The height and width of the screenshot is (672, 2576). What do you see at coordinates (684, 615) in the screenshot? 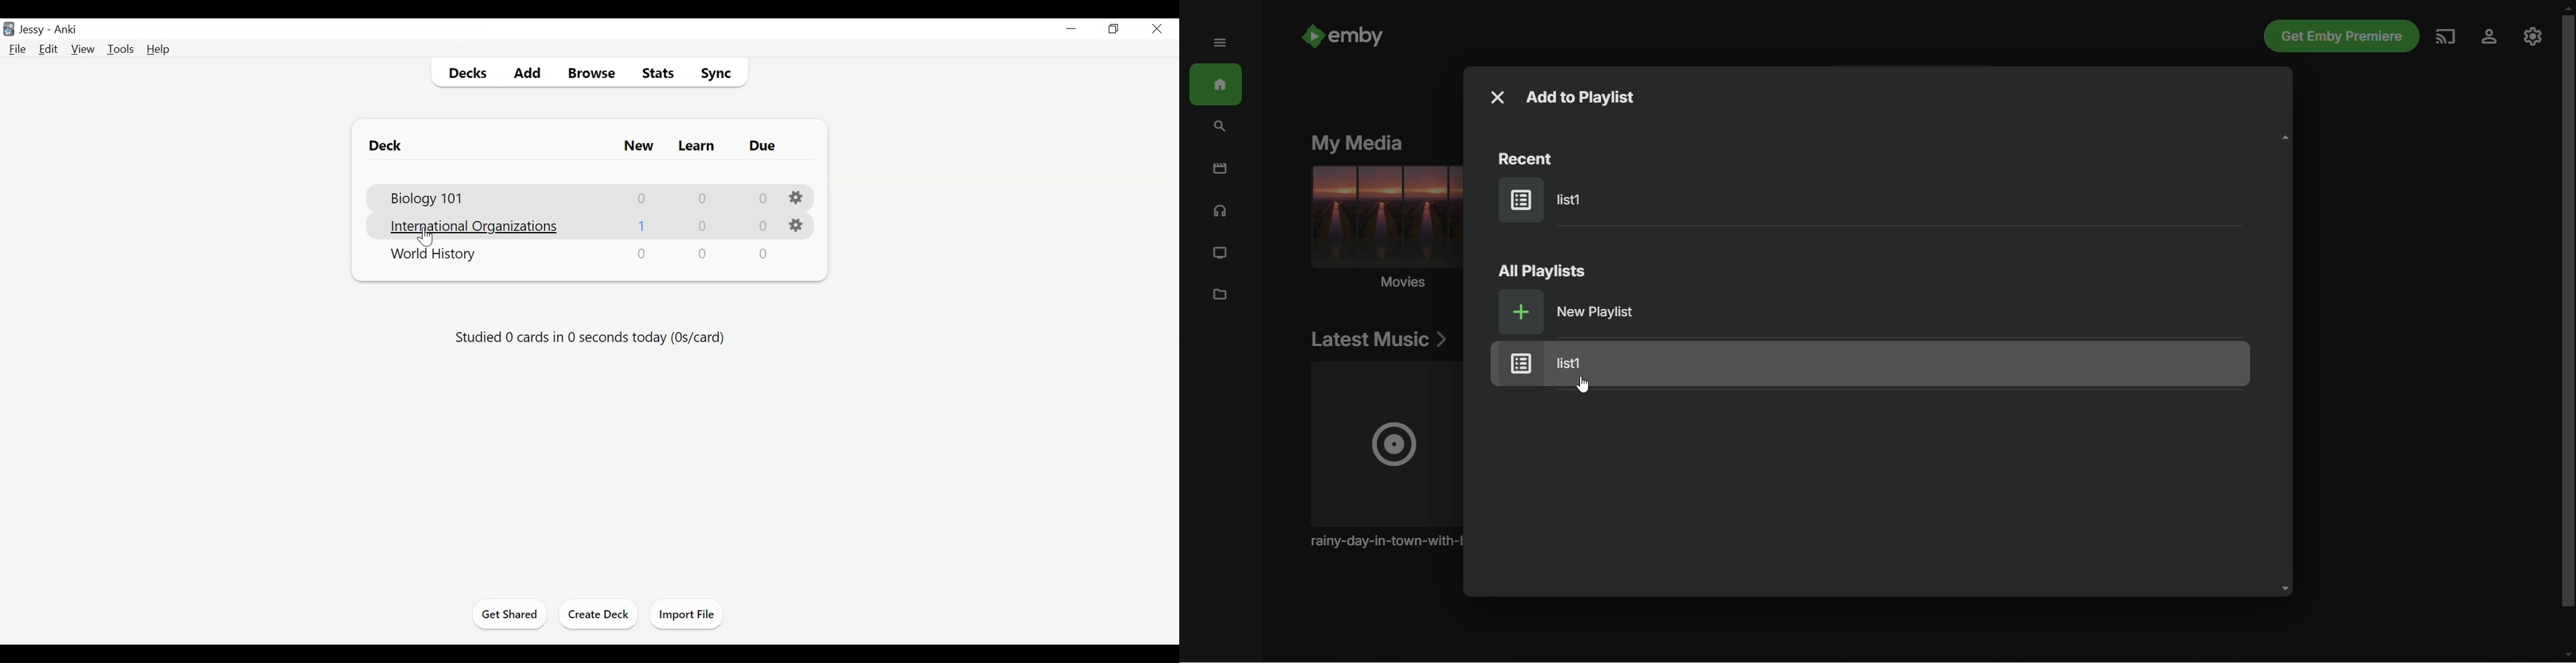
I see `Import File` at bounding box center [684, 615].